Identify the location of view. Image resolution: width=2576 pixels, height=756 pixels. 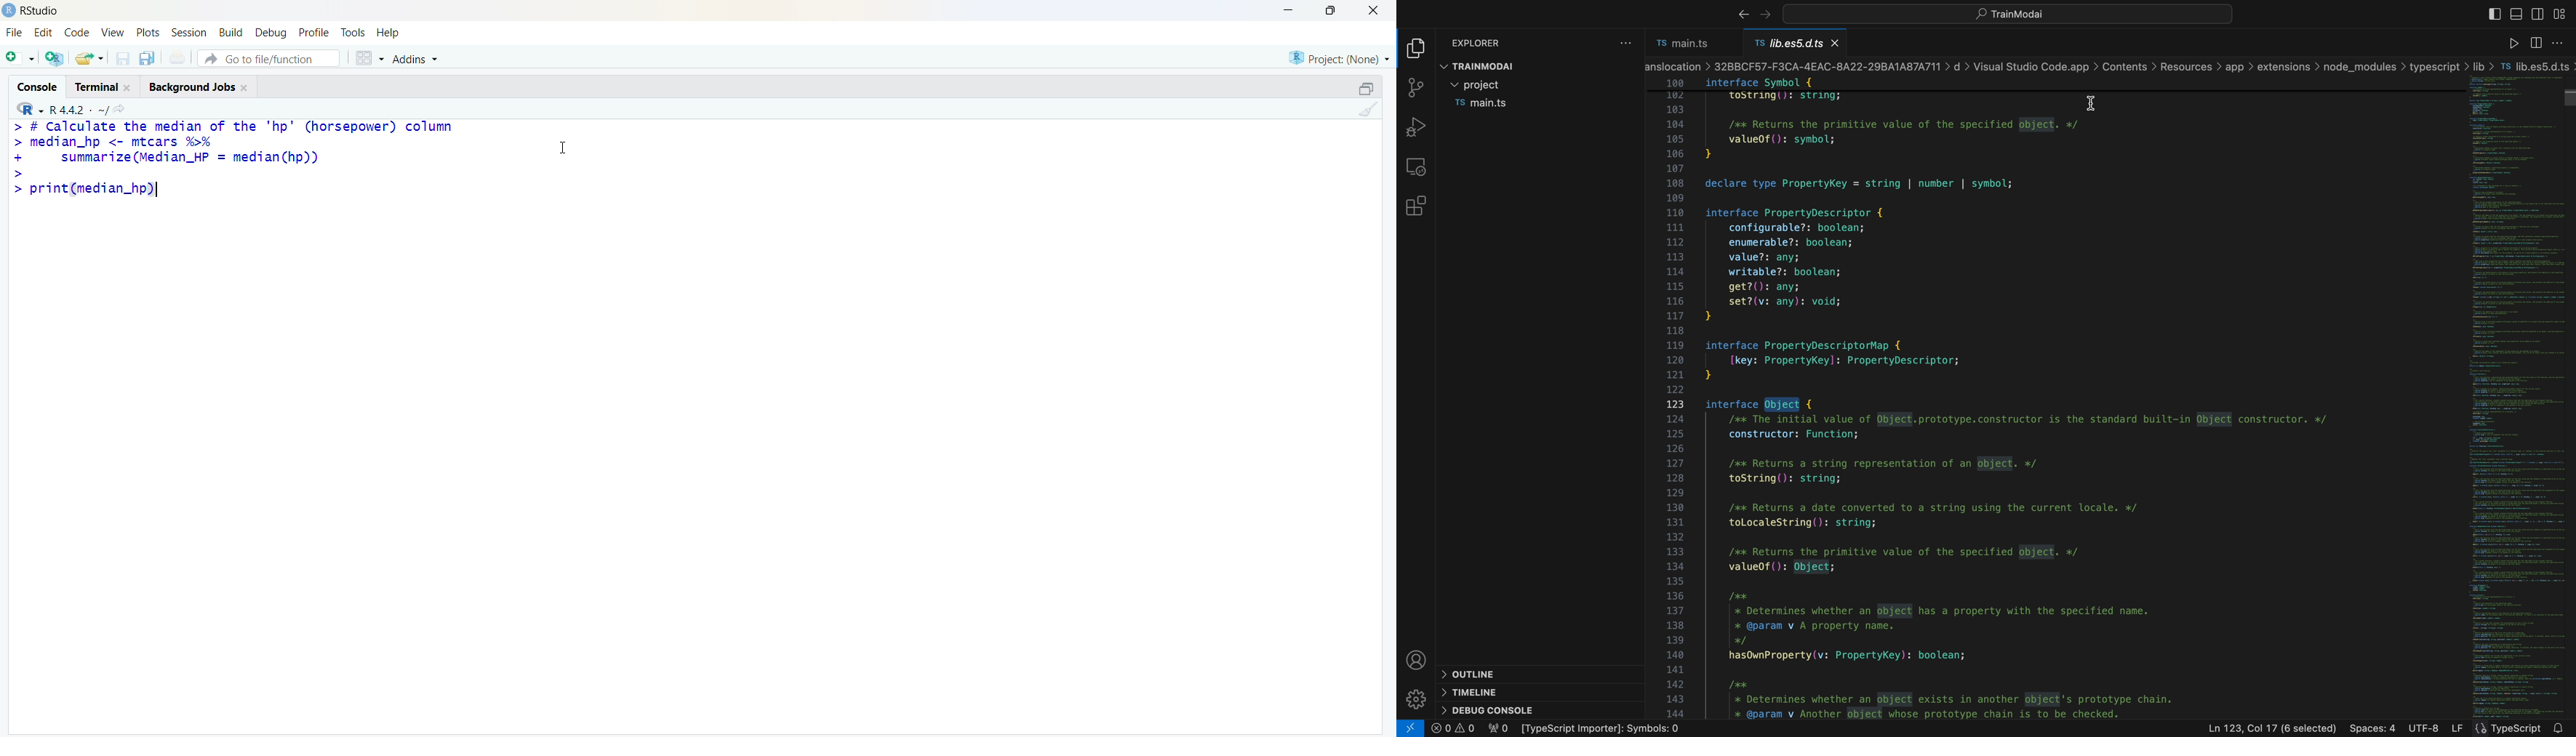
(113, 33).